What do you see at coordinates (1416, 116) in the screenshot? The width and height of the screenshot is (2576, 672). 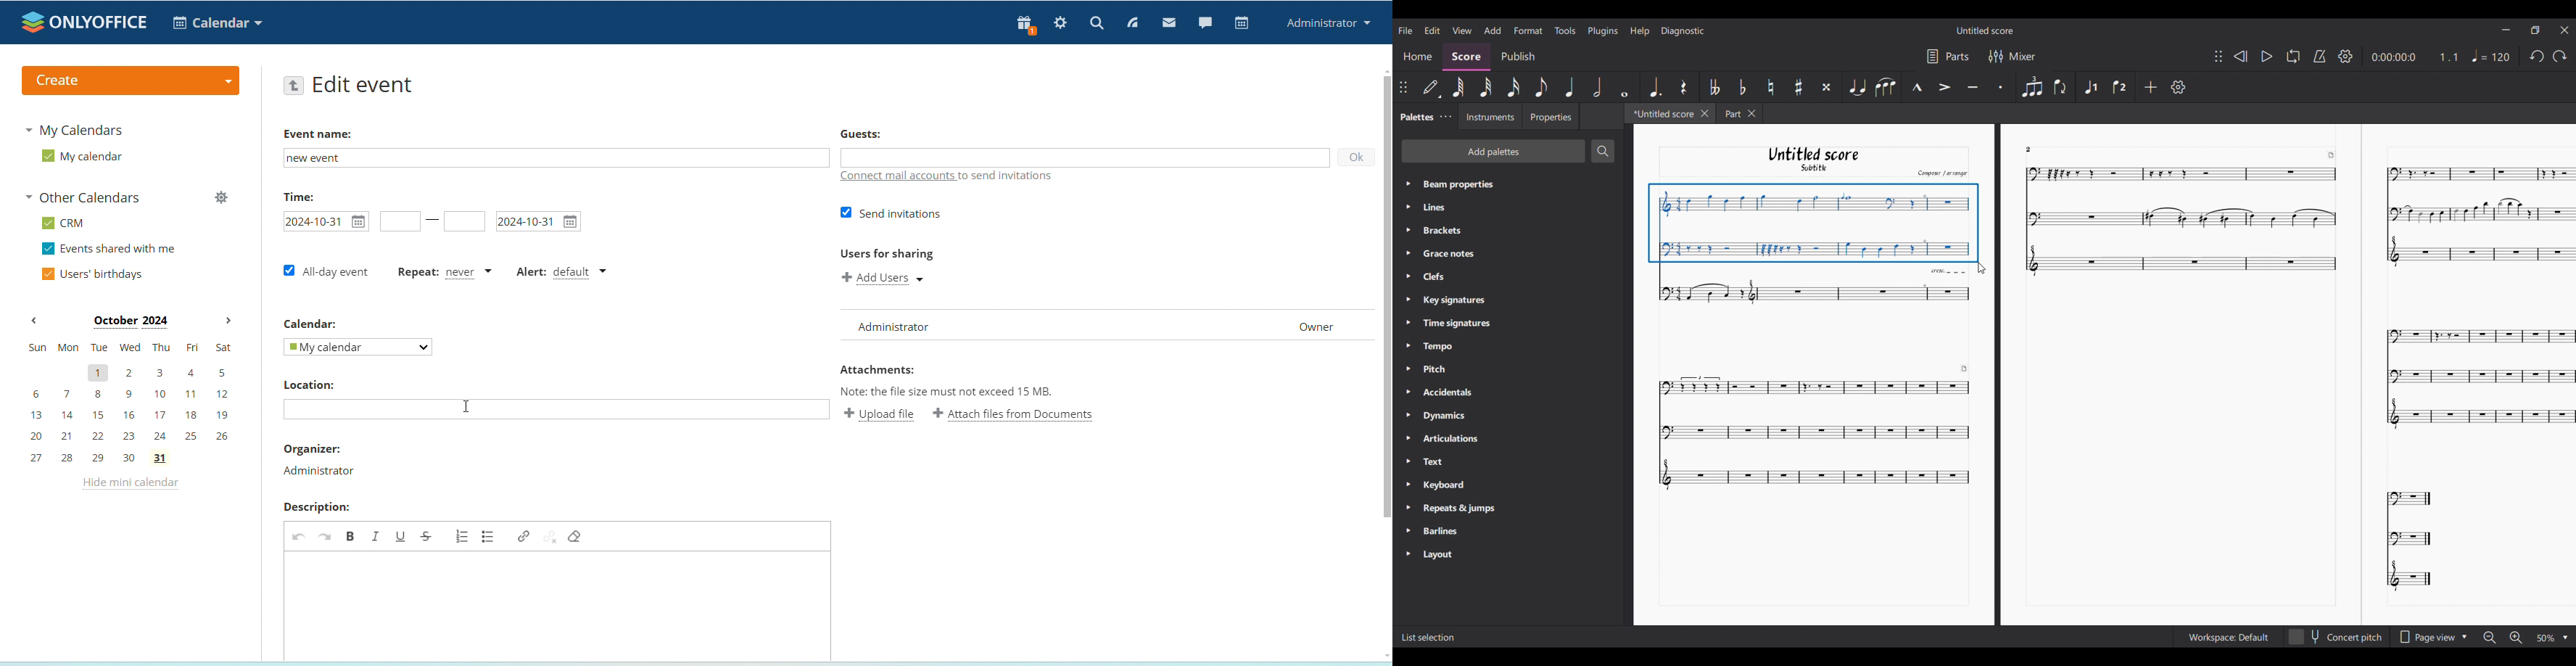 I see `Palette tab` at bounding box center [1416, 116].